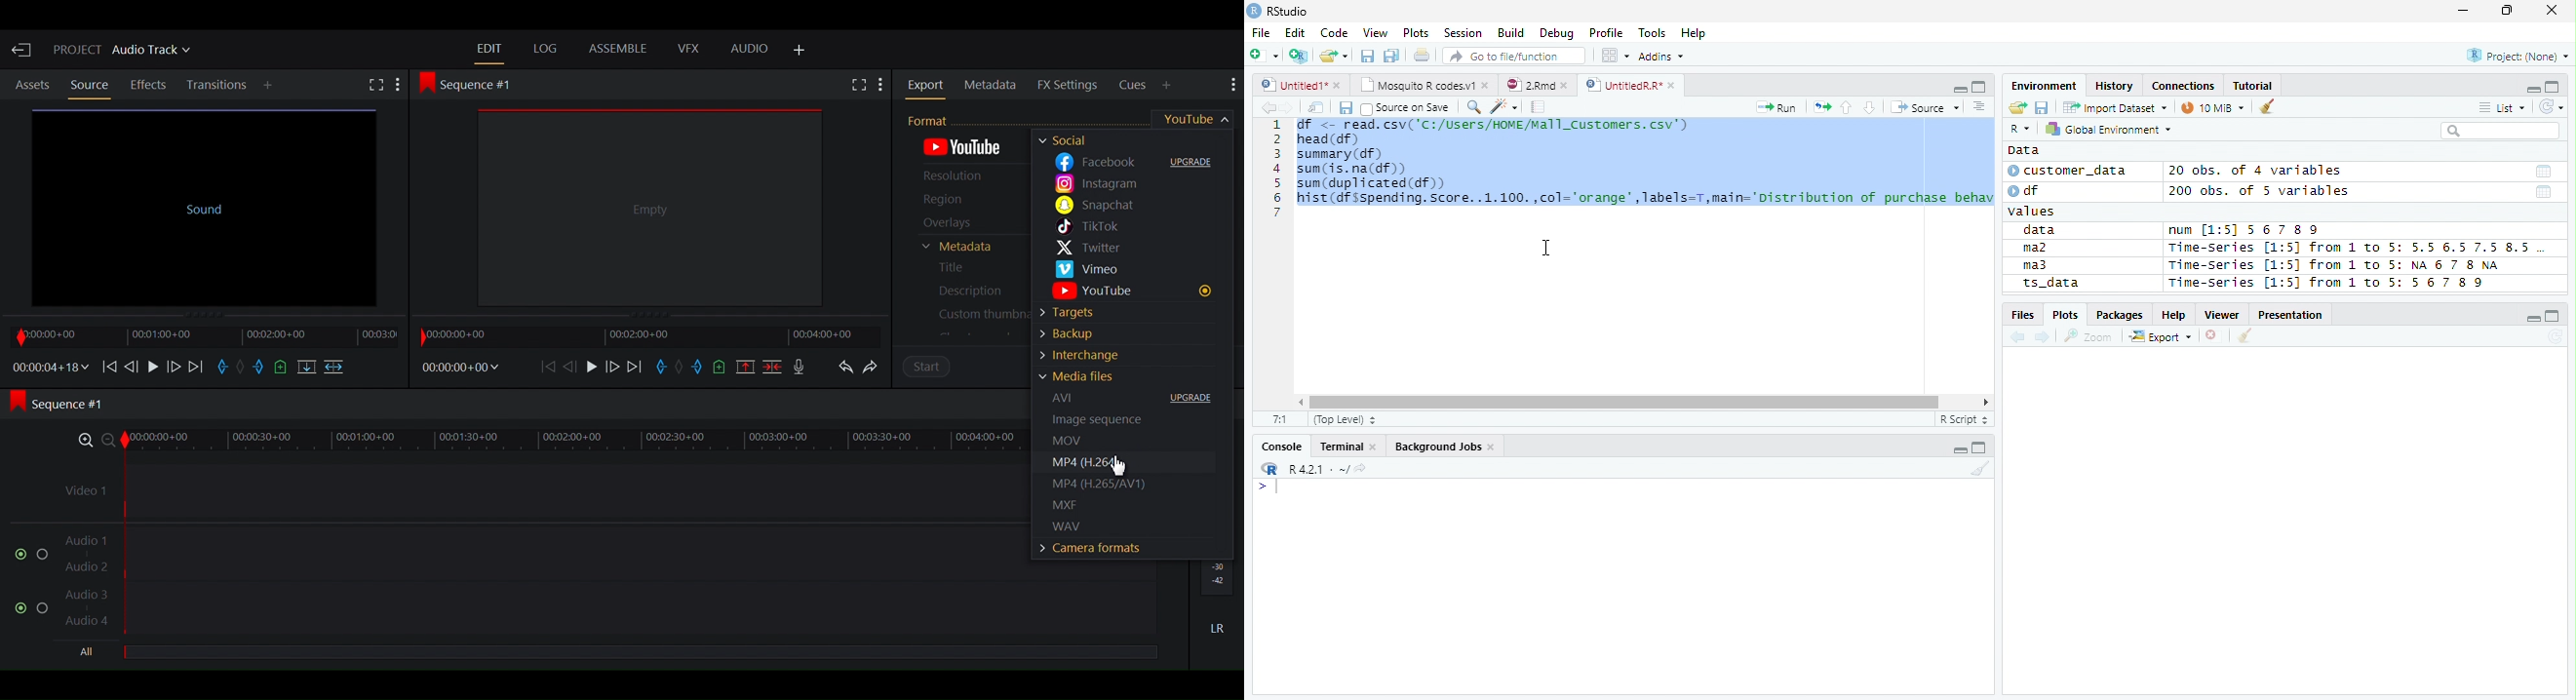  What do you see at coordinates (1300, 56) in the screenshot?
I see `Create Project` at bounding box center [1300, 56].